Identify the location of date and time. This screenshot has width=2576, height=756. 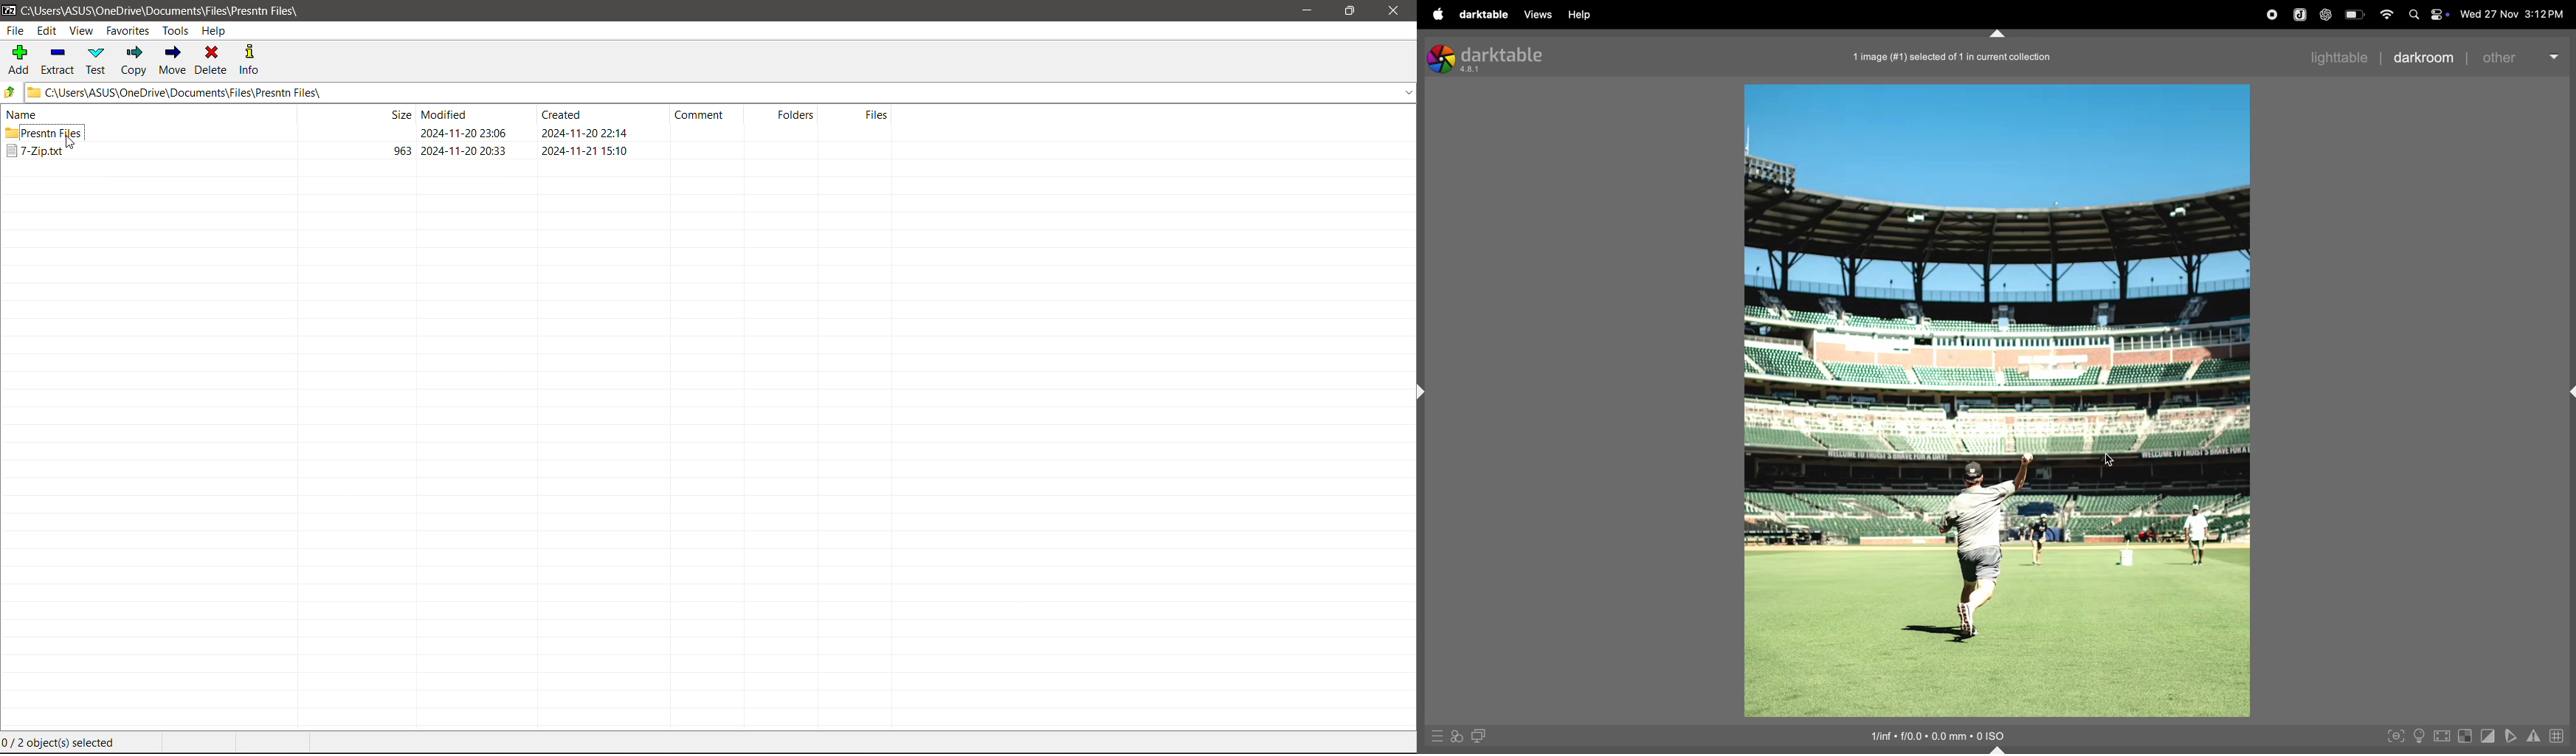
(2511, 15).